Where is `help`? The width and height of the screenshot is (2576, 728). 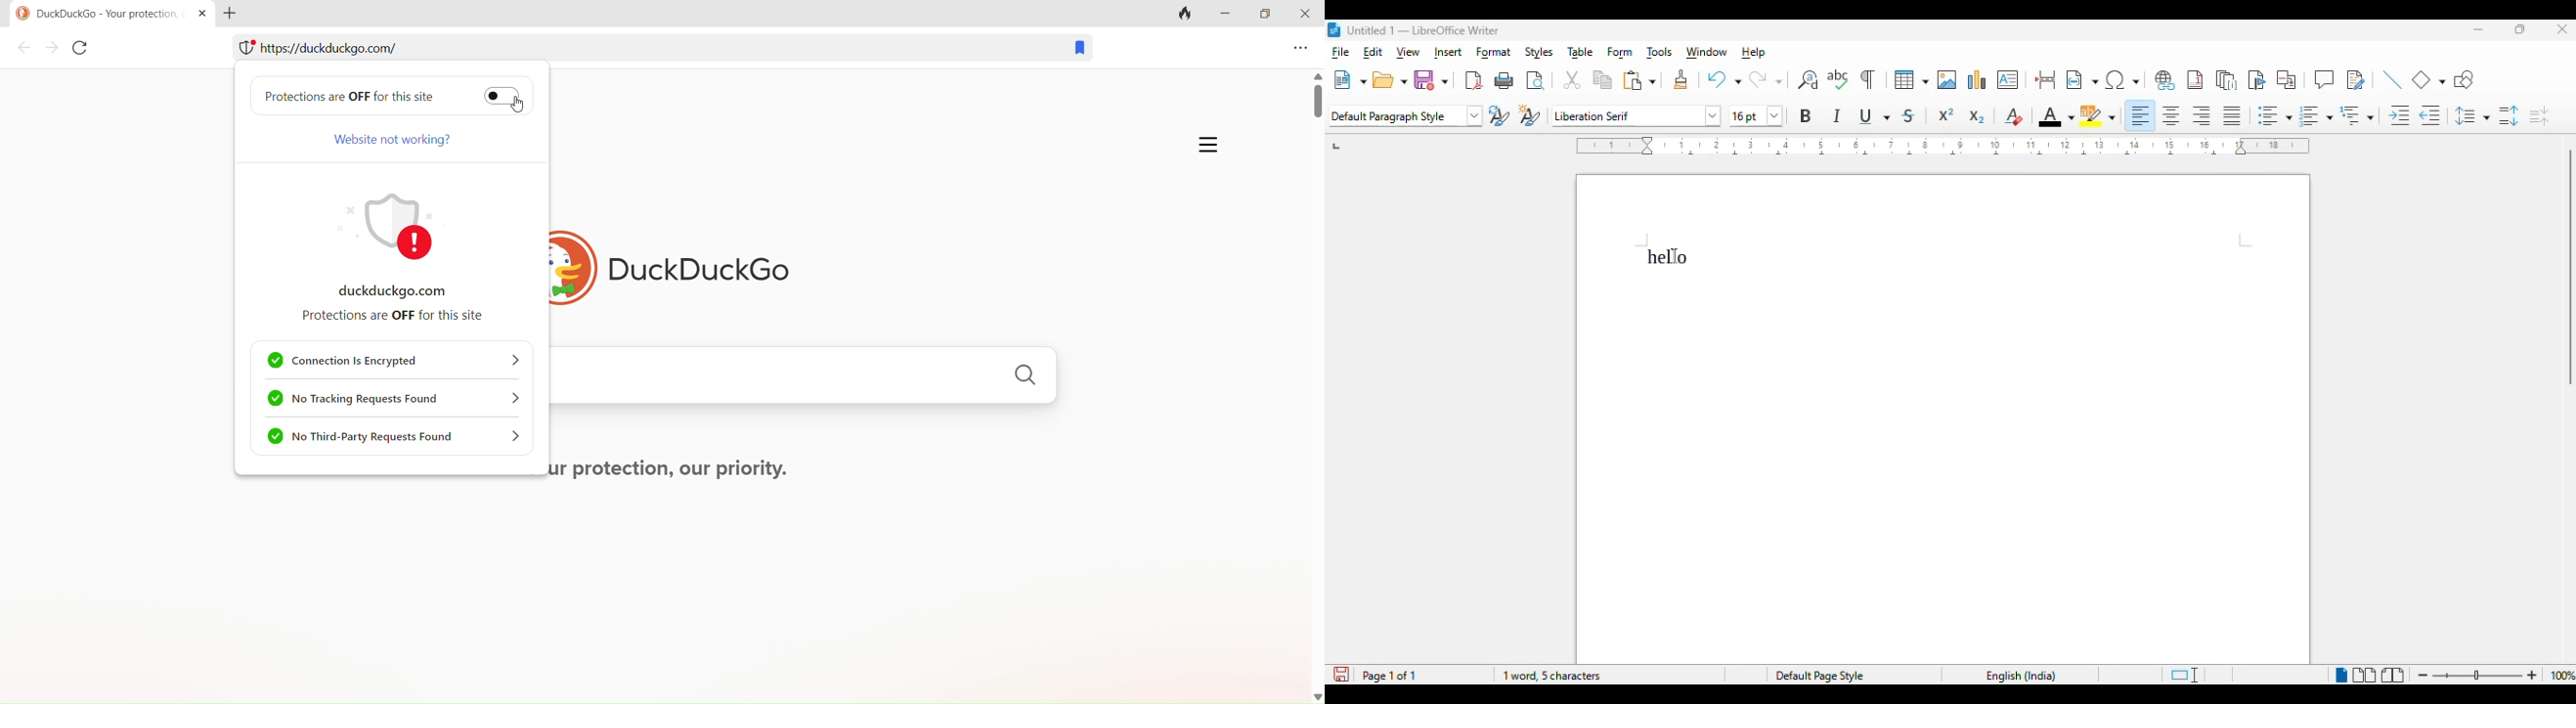
help is located at coordinates (1753, 52).